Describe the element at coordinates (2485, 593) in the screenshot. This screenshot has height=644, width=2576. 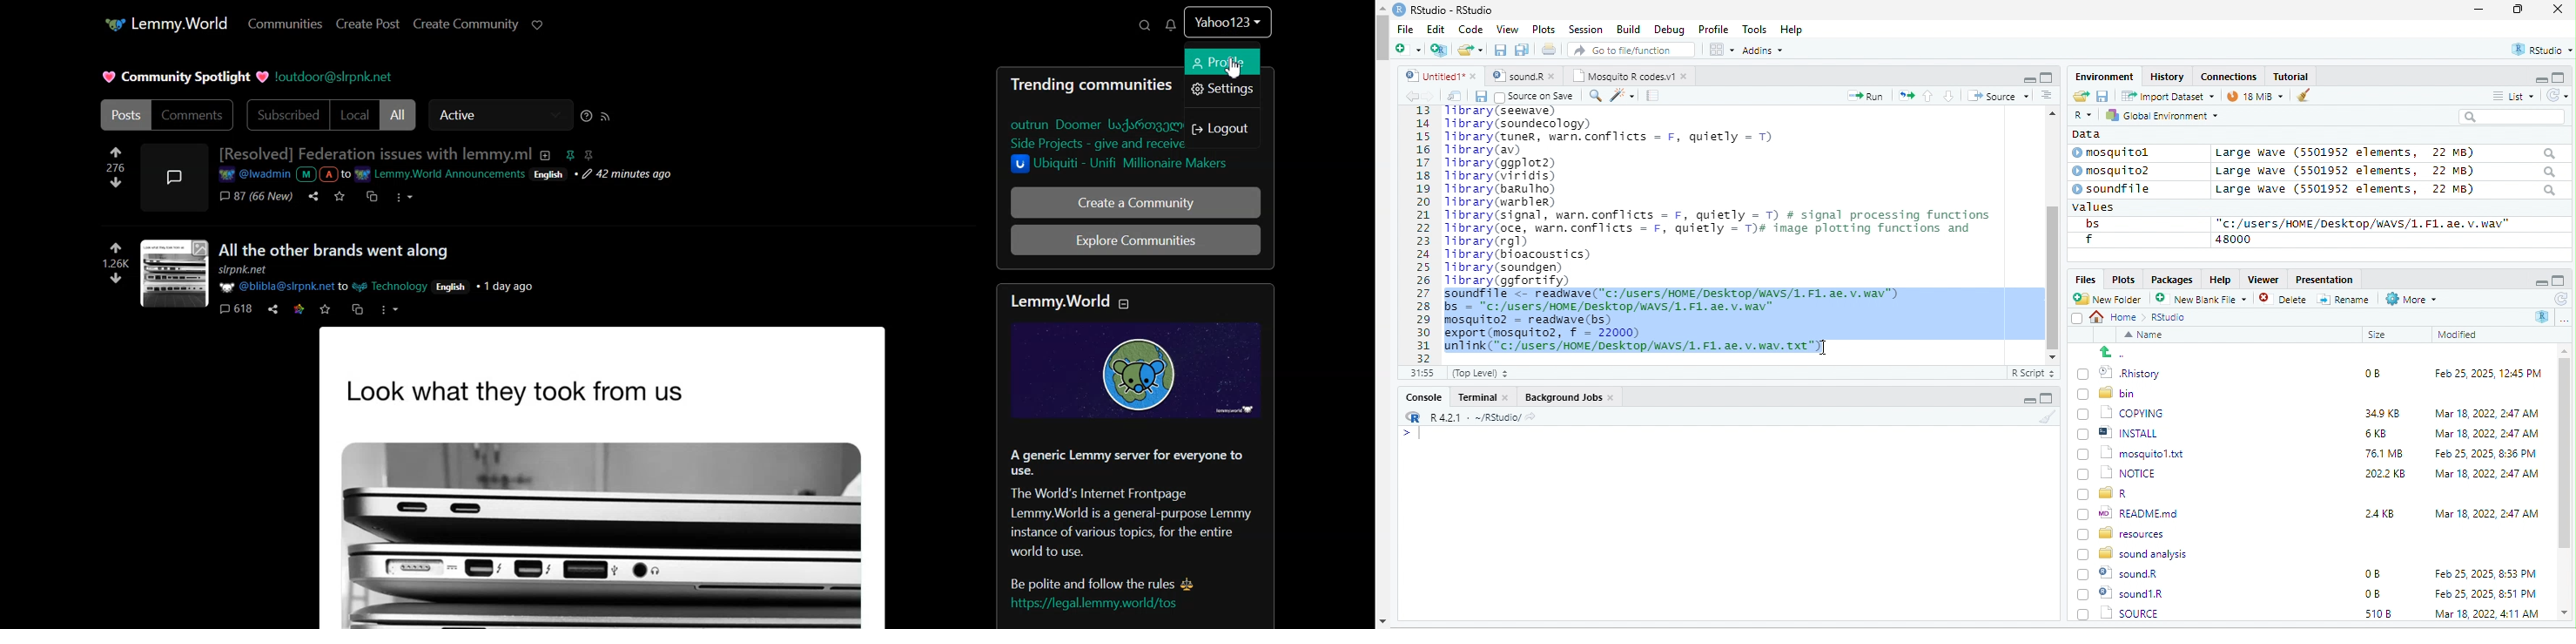
I see `Mar 18, 2022, 4:11 AM` at that location.